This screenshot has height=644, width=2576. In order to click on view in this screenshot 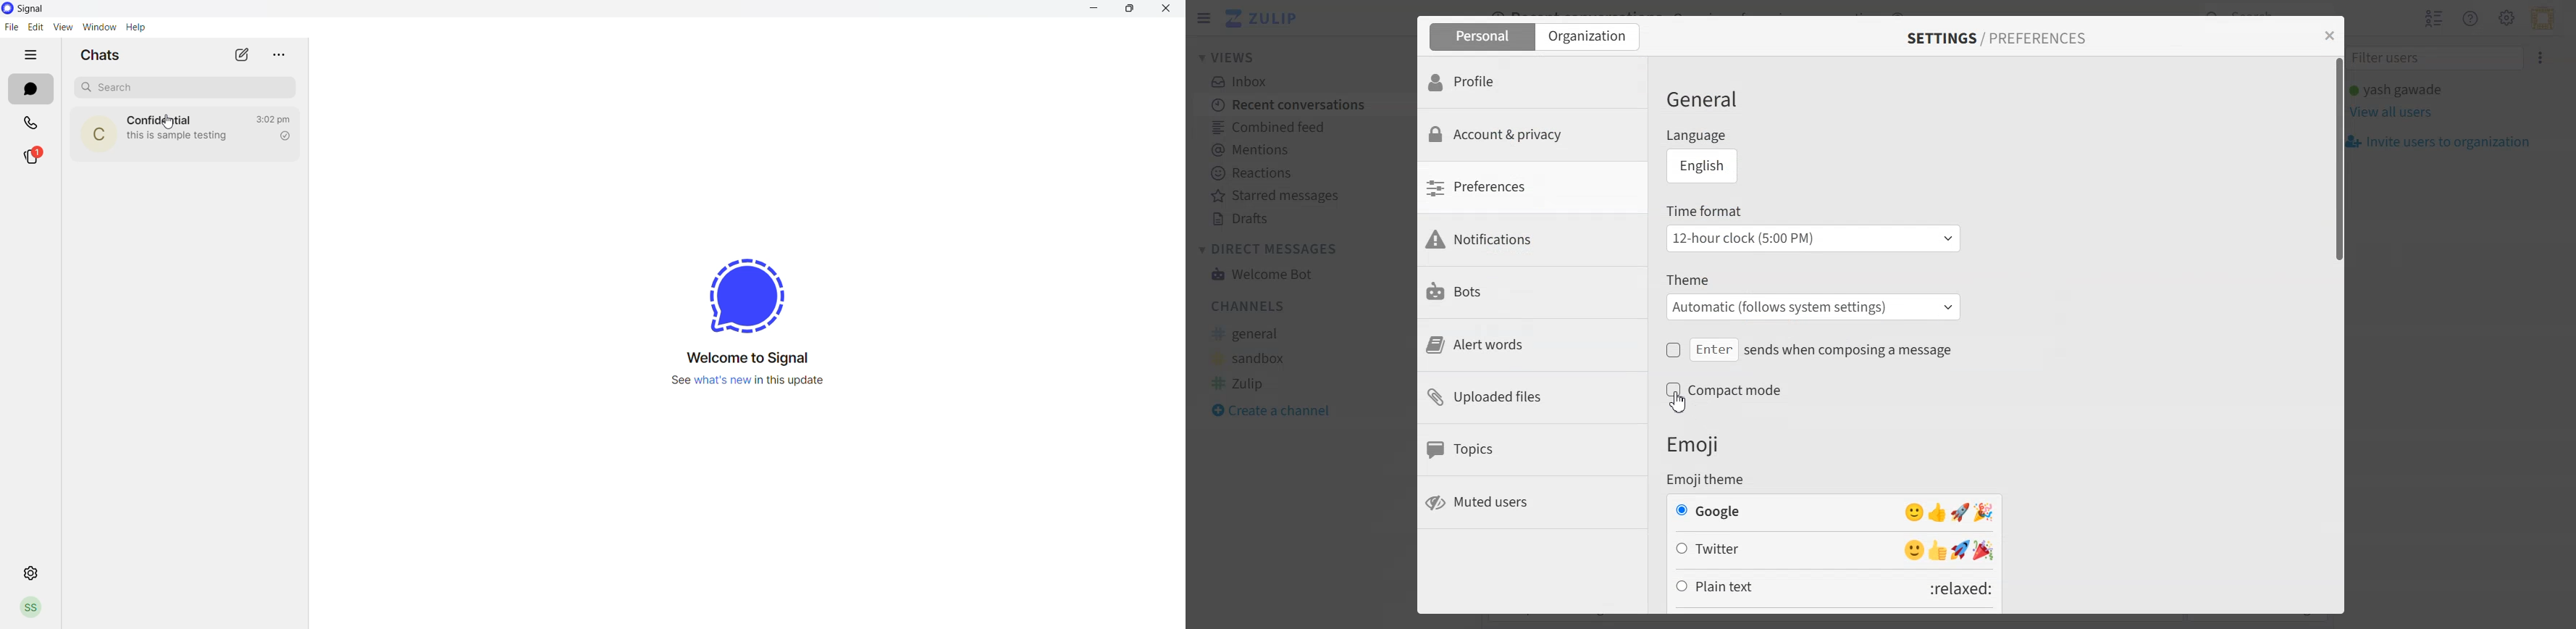, I will do `click(66, 27)`.